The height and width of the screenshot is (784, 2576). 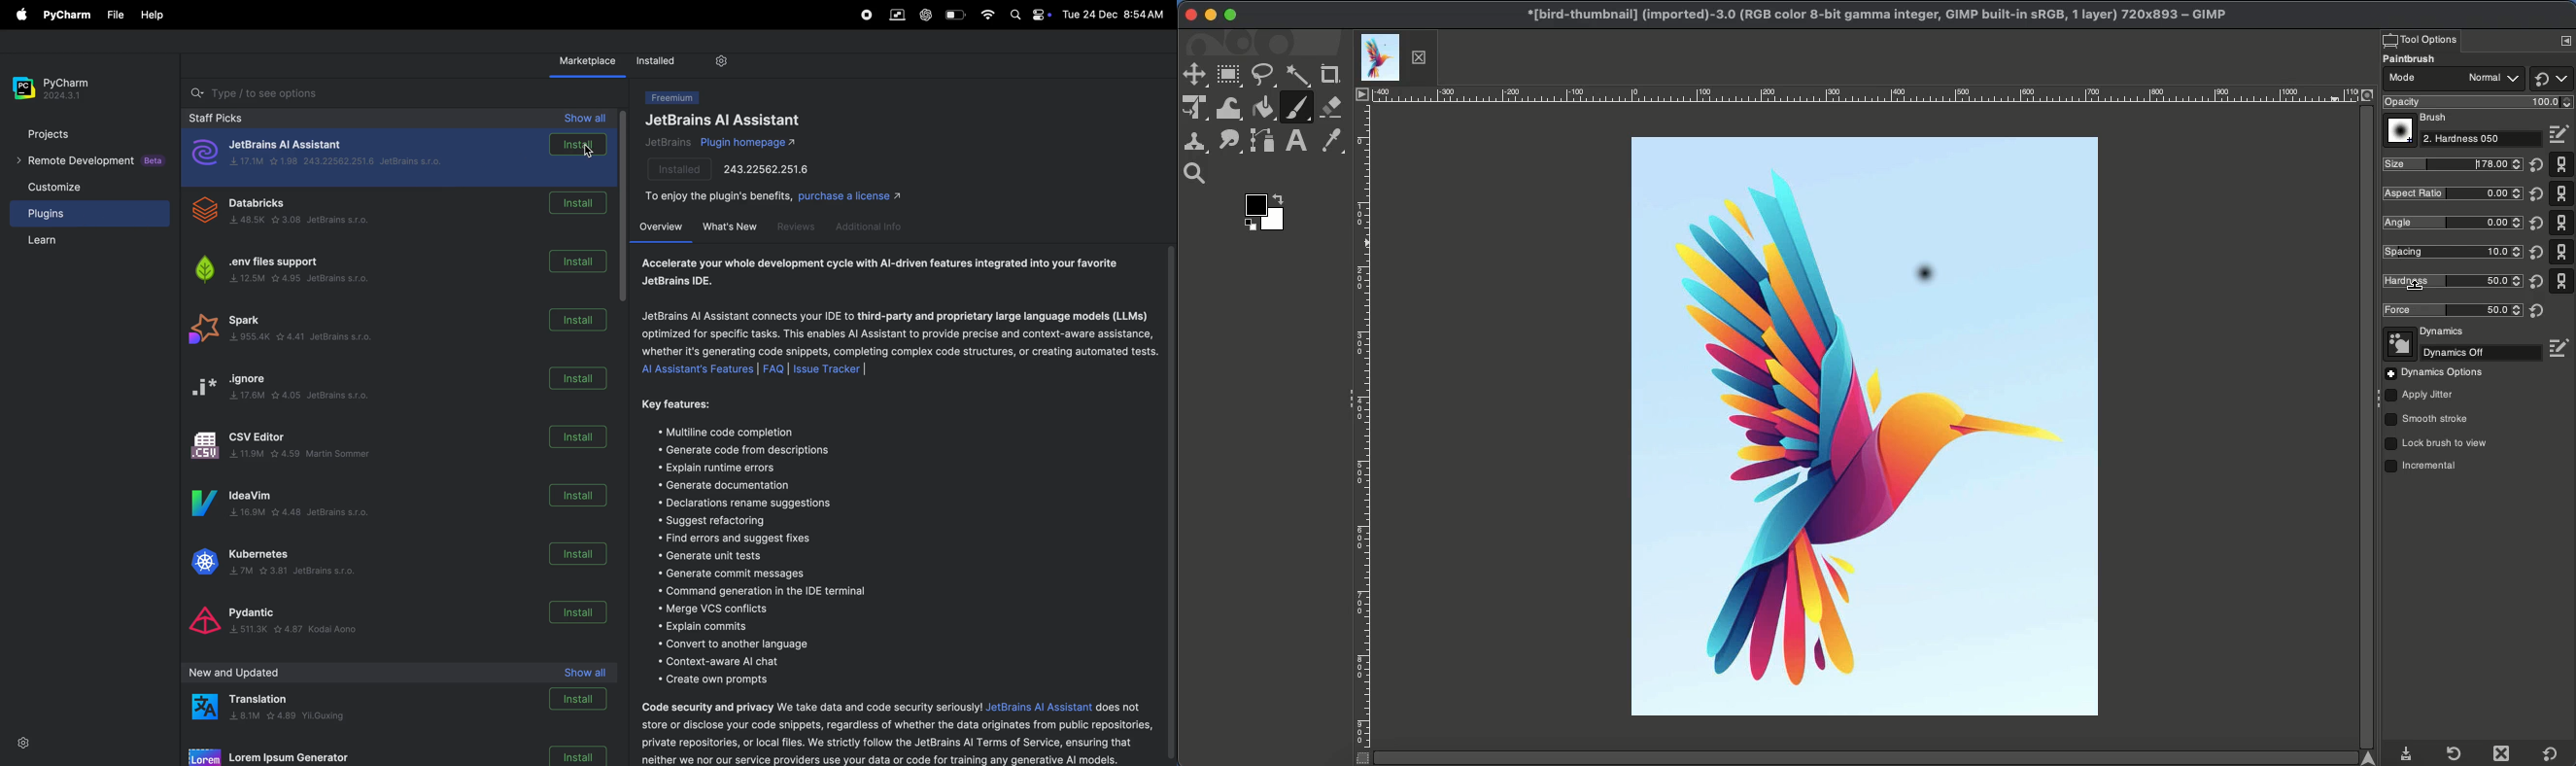 I want to click on install, so click(x=581, y=320).